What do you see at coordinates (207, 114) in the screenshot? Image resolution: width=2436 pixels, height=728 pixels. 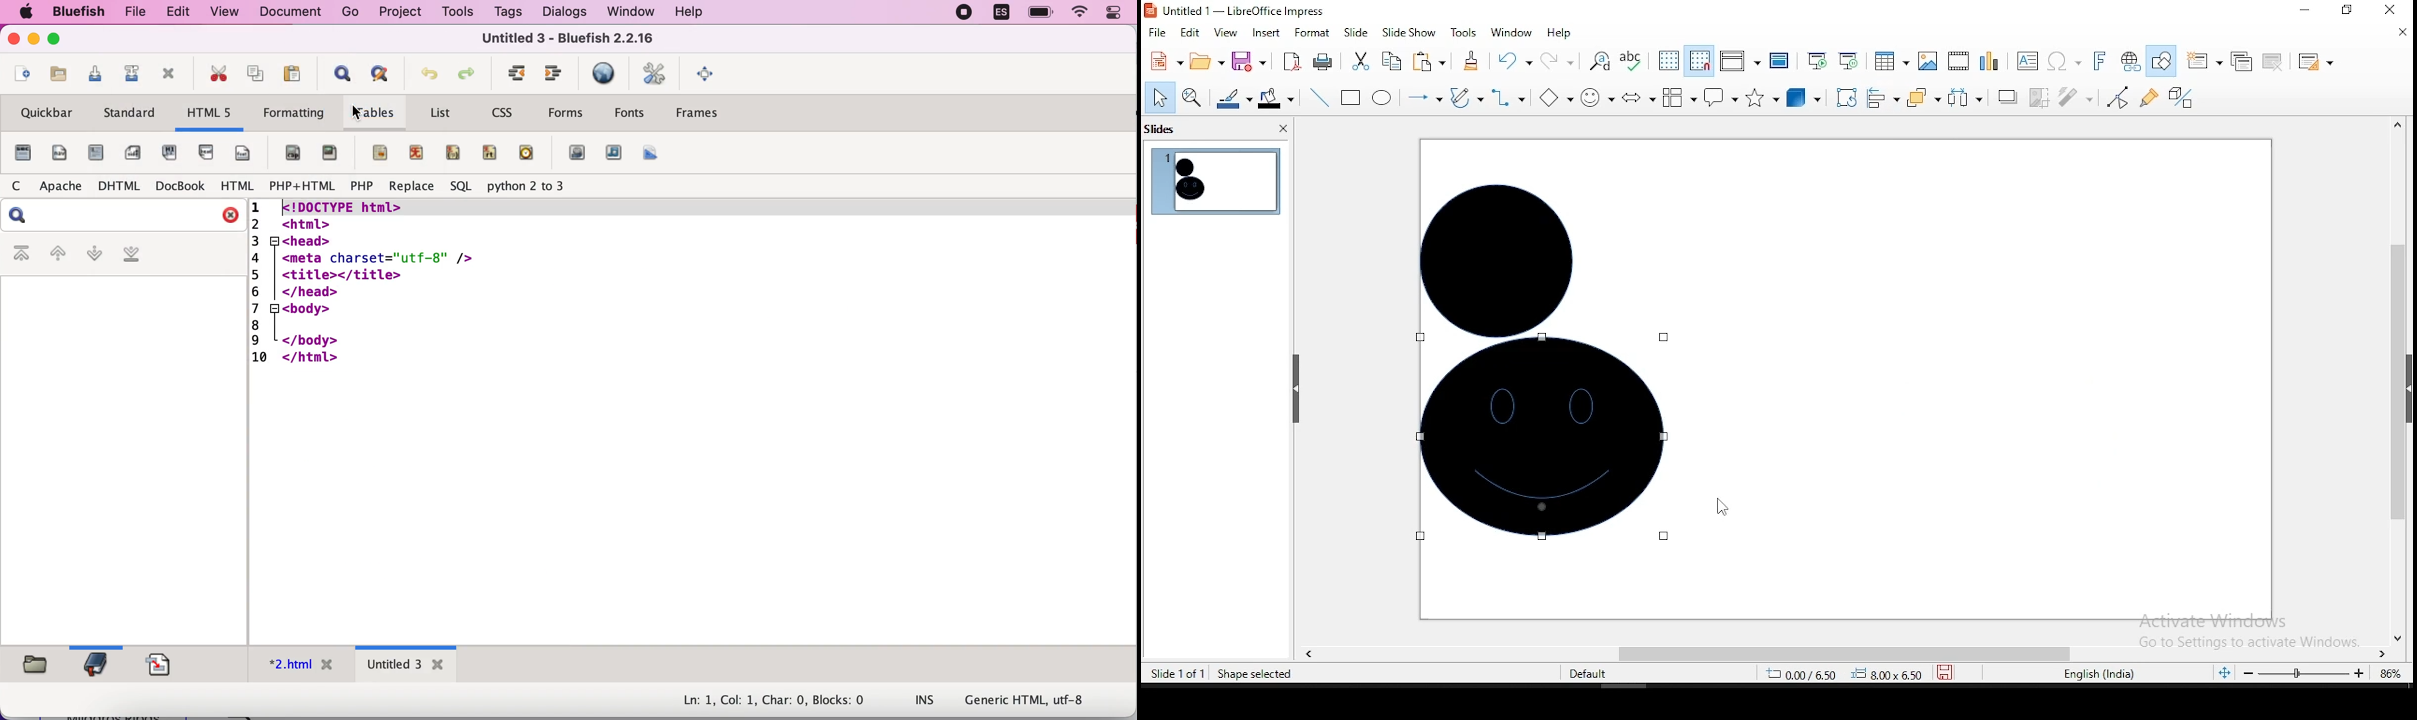 I see `html5` at bounding box center [207, 114].